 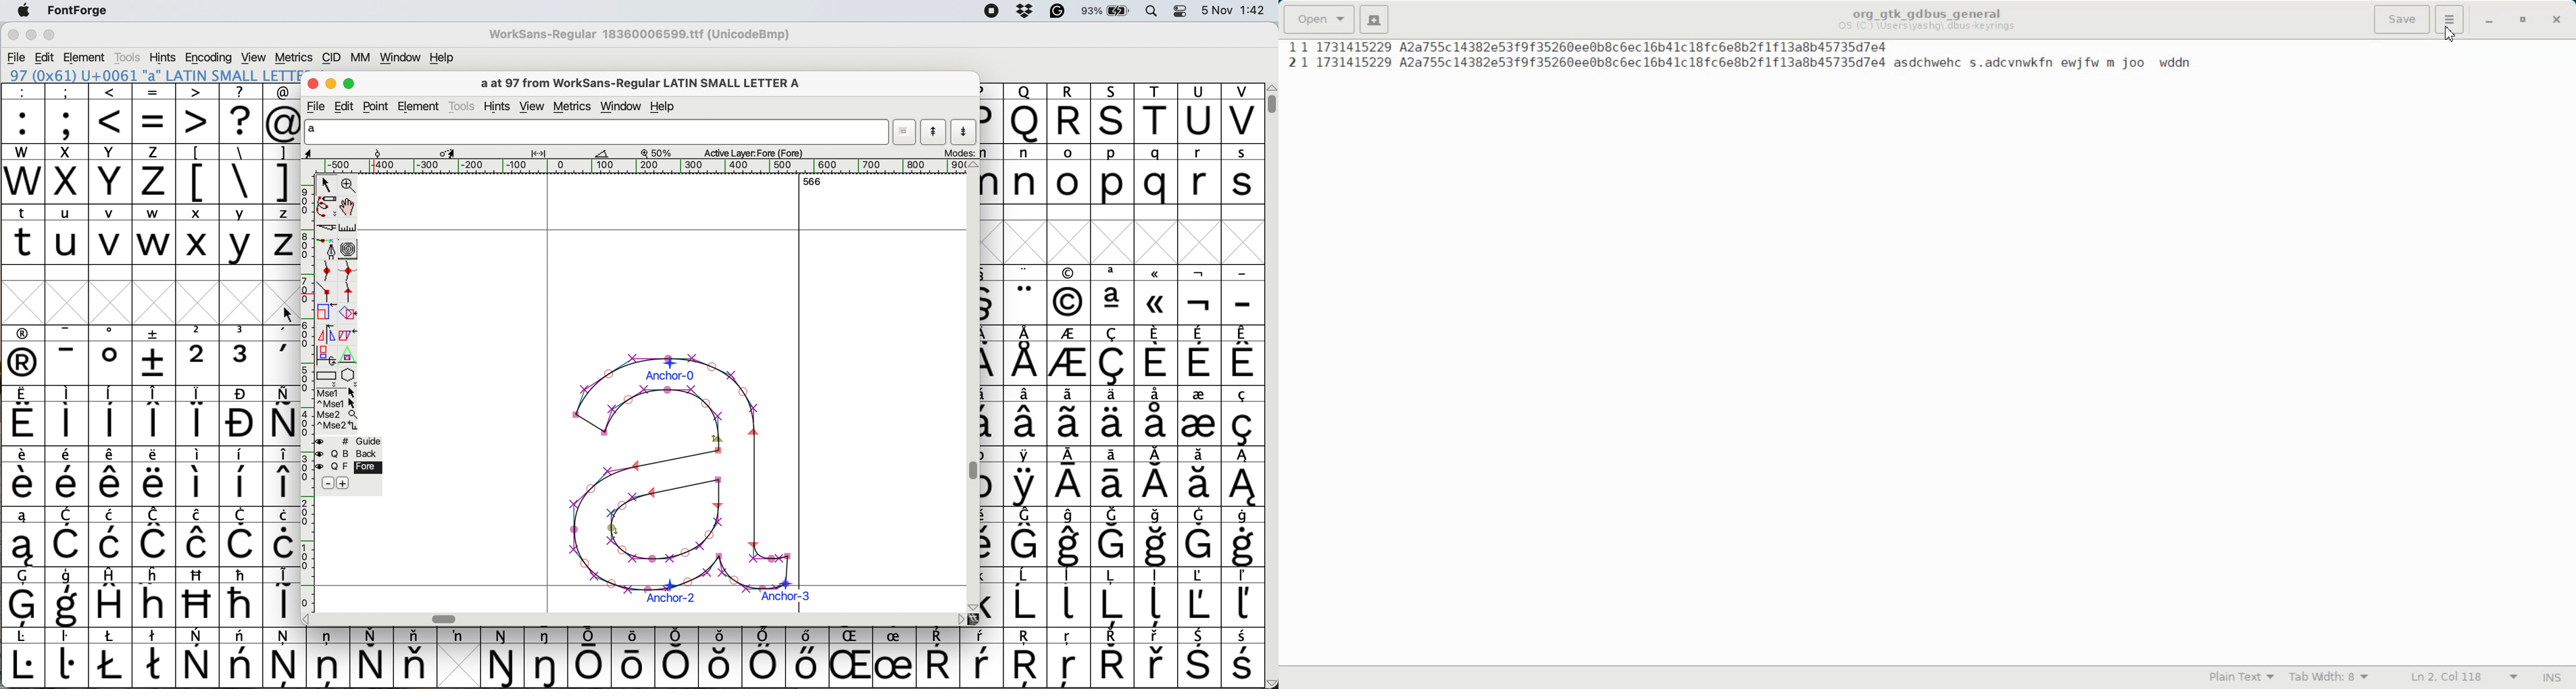 What do you see at coordinates (326, 375) in the screenshot?
I see `Rectangle or box` at bounding box center [326, 375].